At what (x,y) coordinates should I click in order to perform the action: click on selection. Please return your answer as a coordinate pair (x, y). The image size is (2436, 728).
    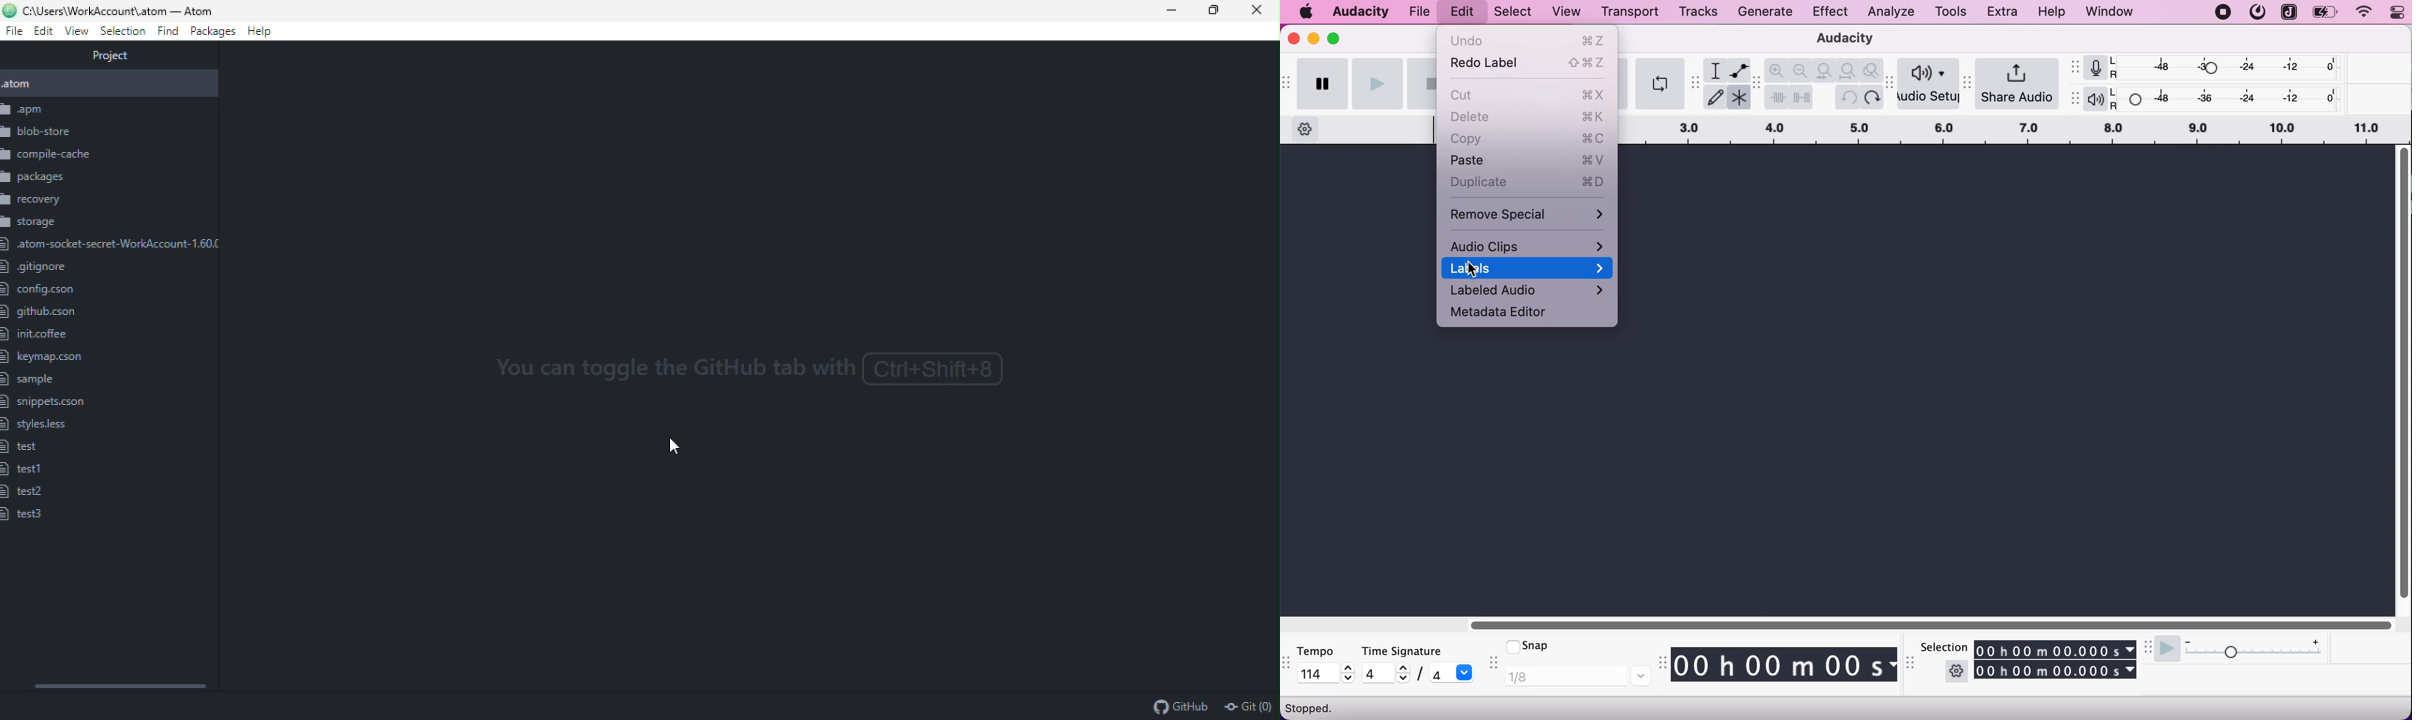
    Looking at the image, I should click on (1943, 647).